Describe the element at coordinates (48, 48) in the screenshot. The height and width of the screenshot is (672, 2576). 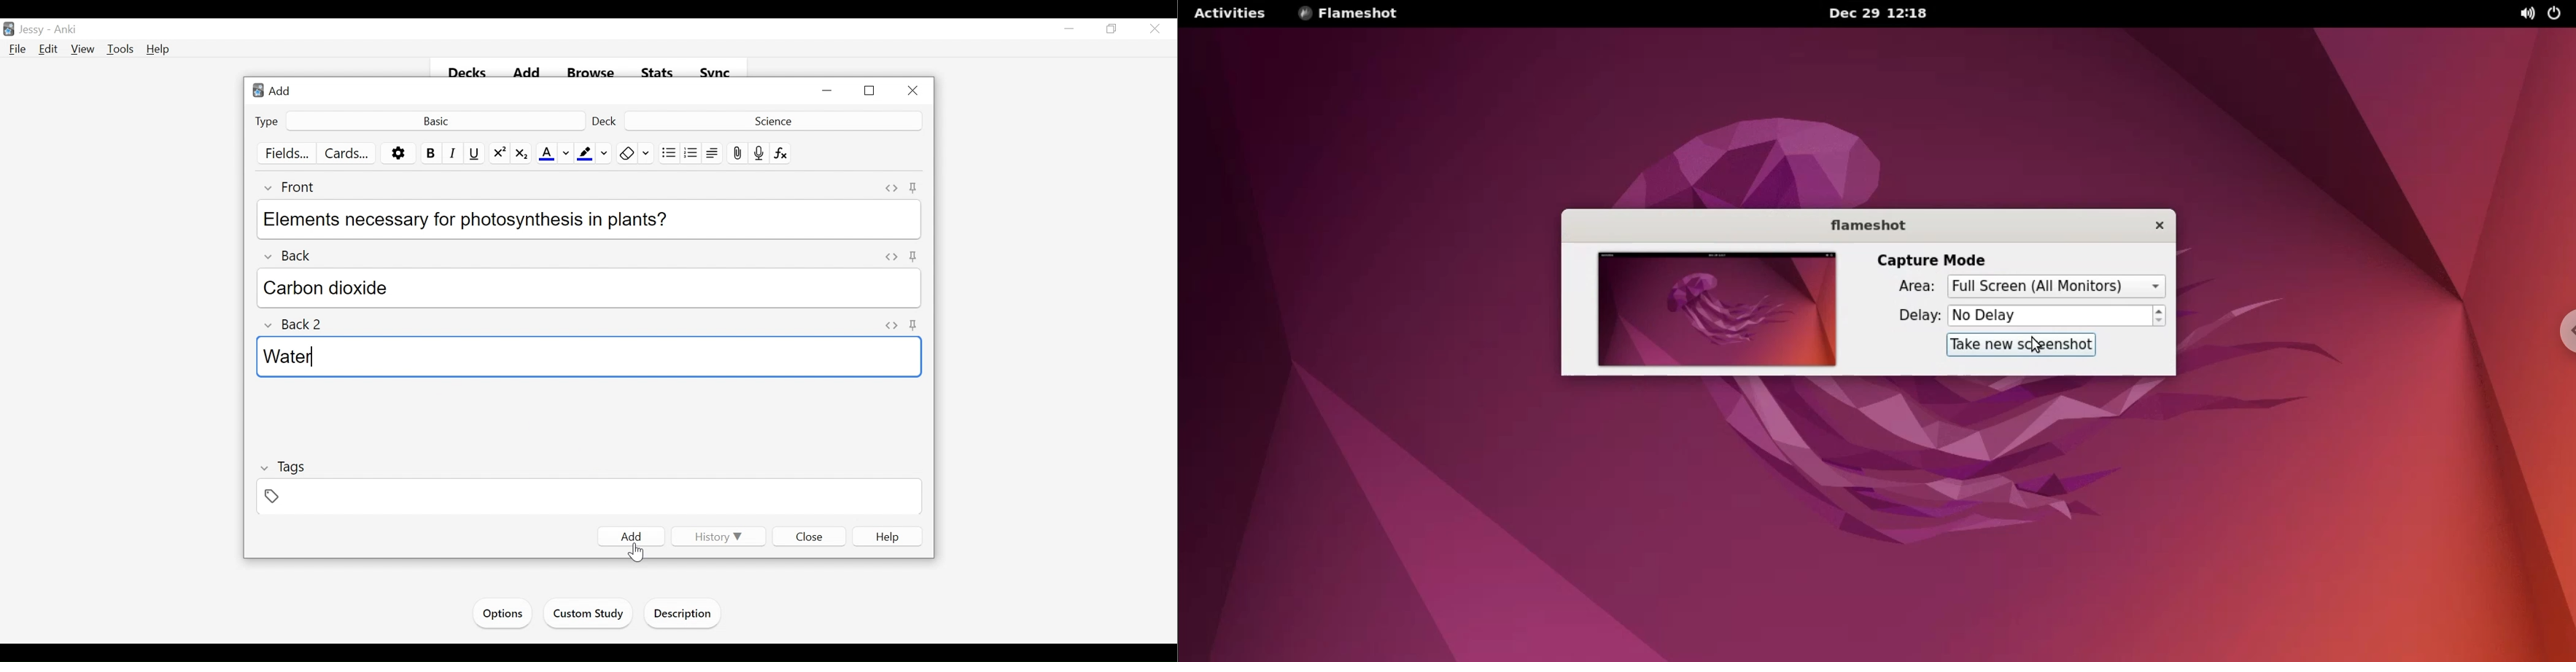
I see `Edit` at that location.